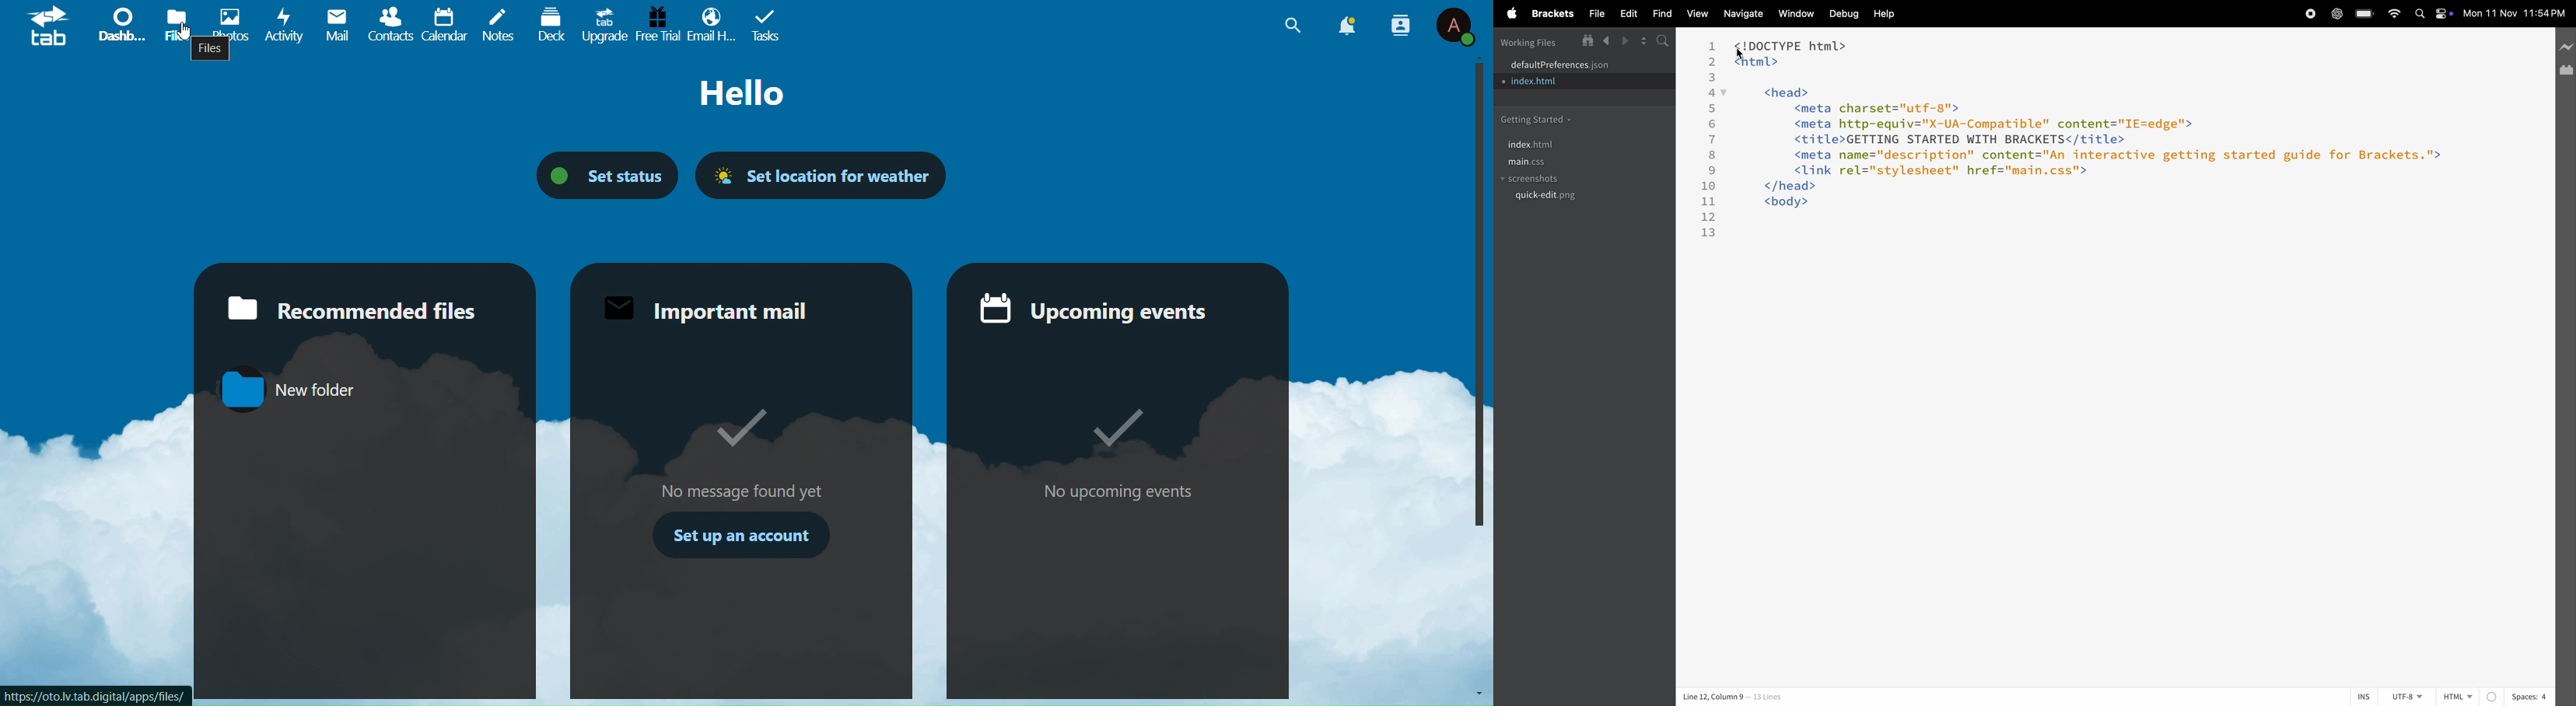 The height and width of the screenshot is (728, 2576). Describe the element at coordinates (707, 308) in the screenshot. I see `Important Mail` at that location.